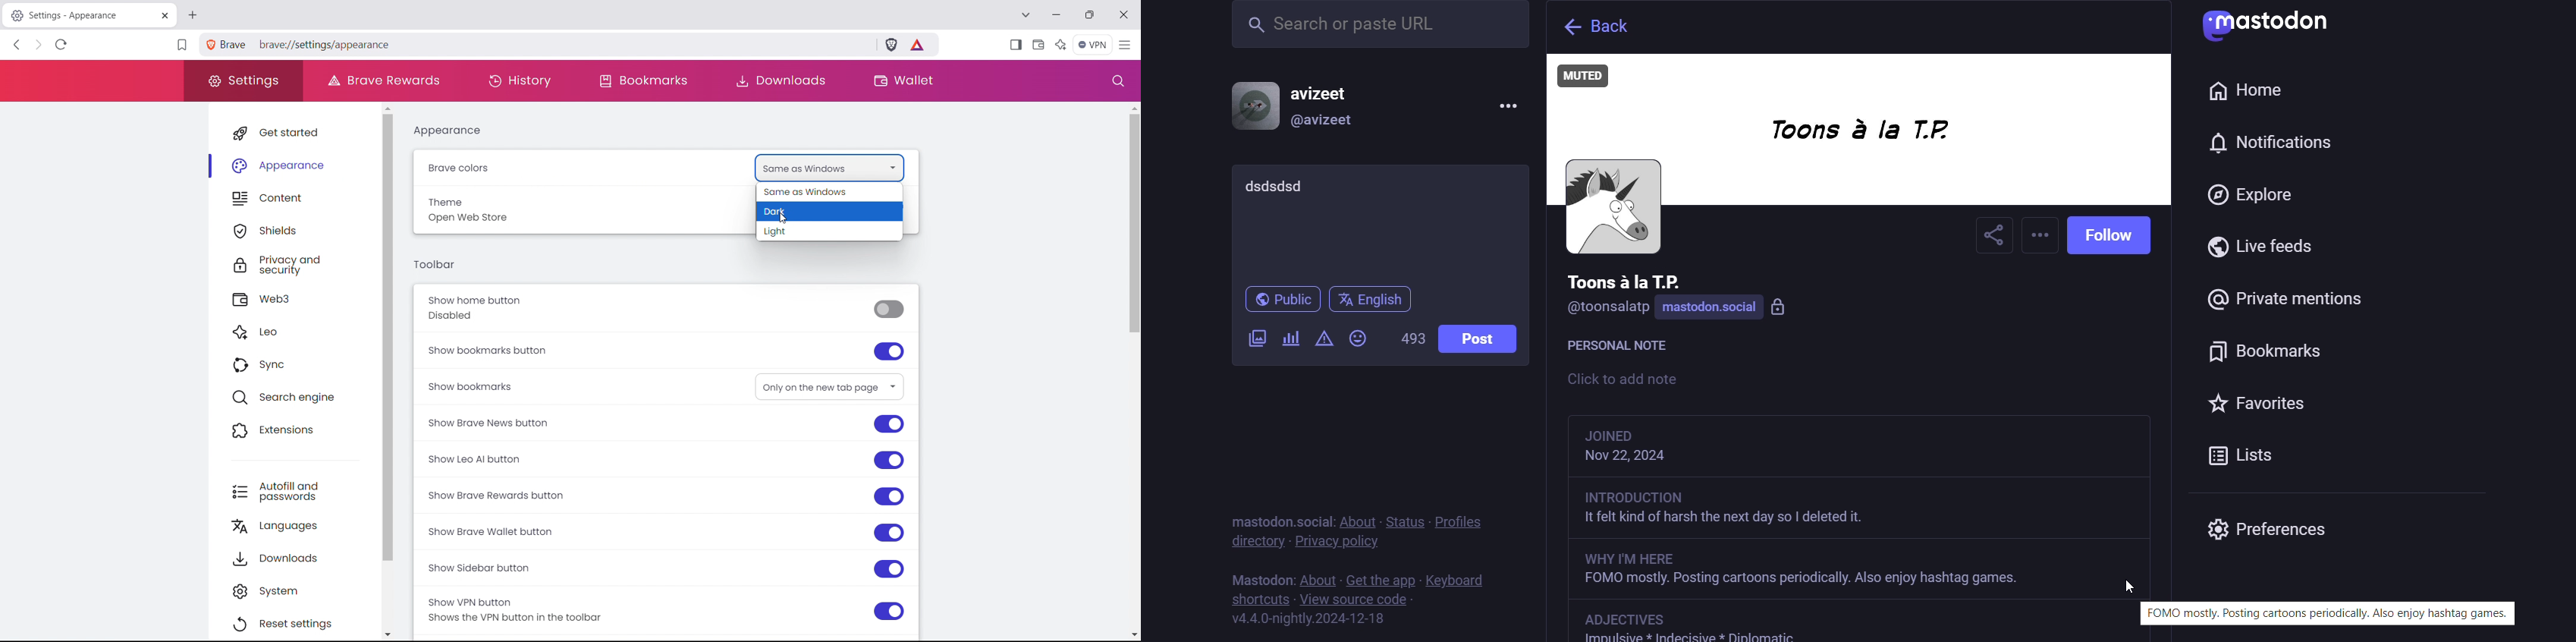 This screenshot has width=2576, height=644. Describe the element at coordinates (1993, 237) in the screenshot. I see `share` at that location.